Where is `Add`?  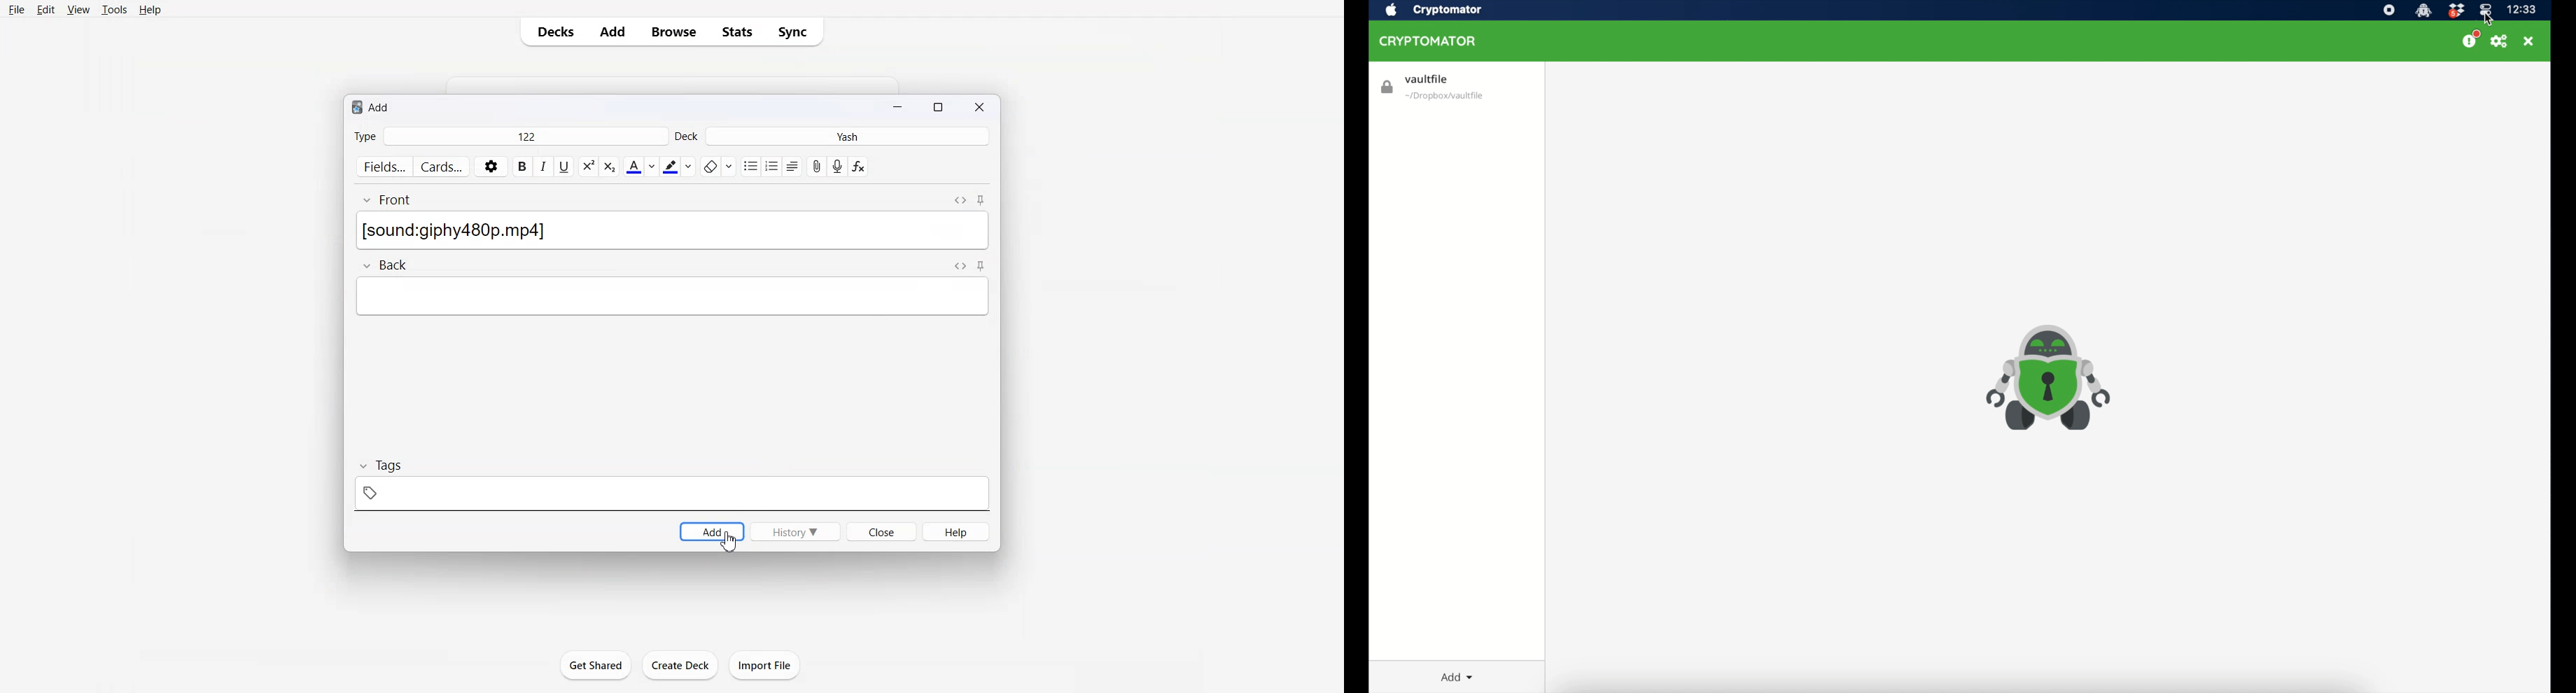
Add is located at coordinates (611, 31).